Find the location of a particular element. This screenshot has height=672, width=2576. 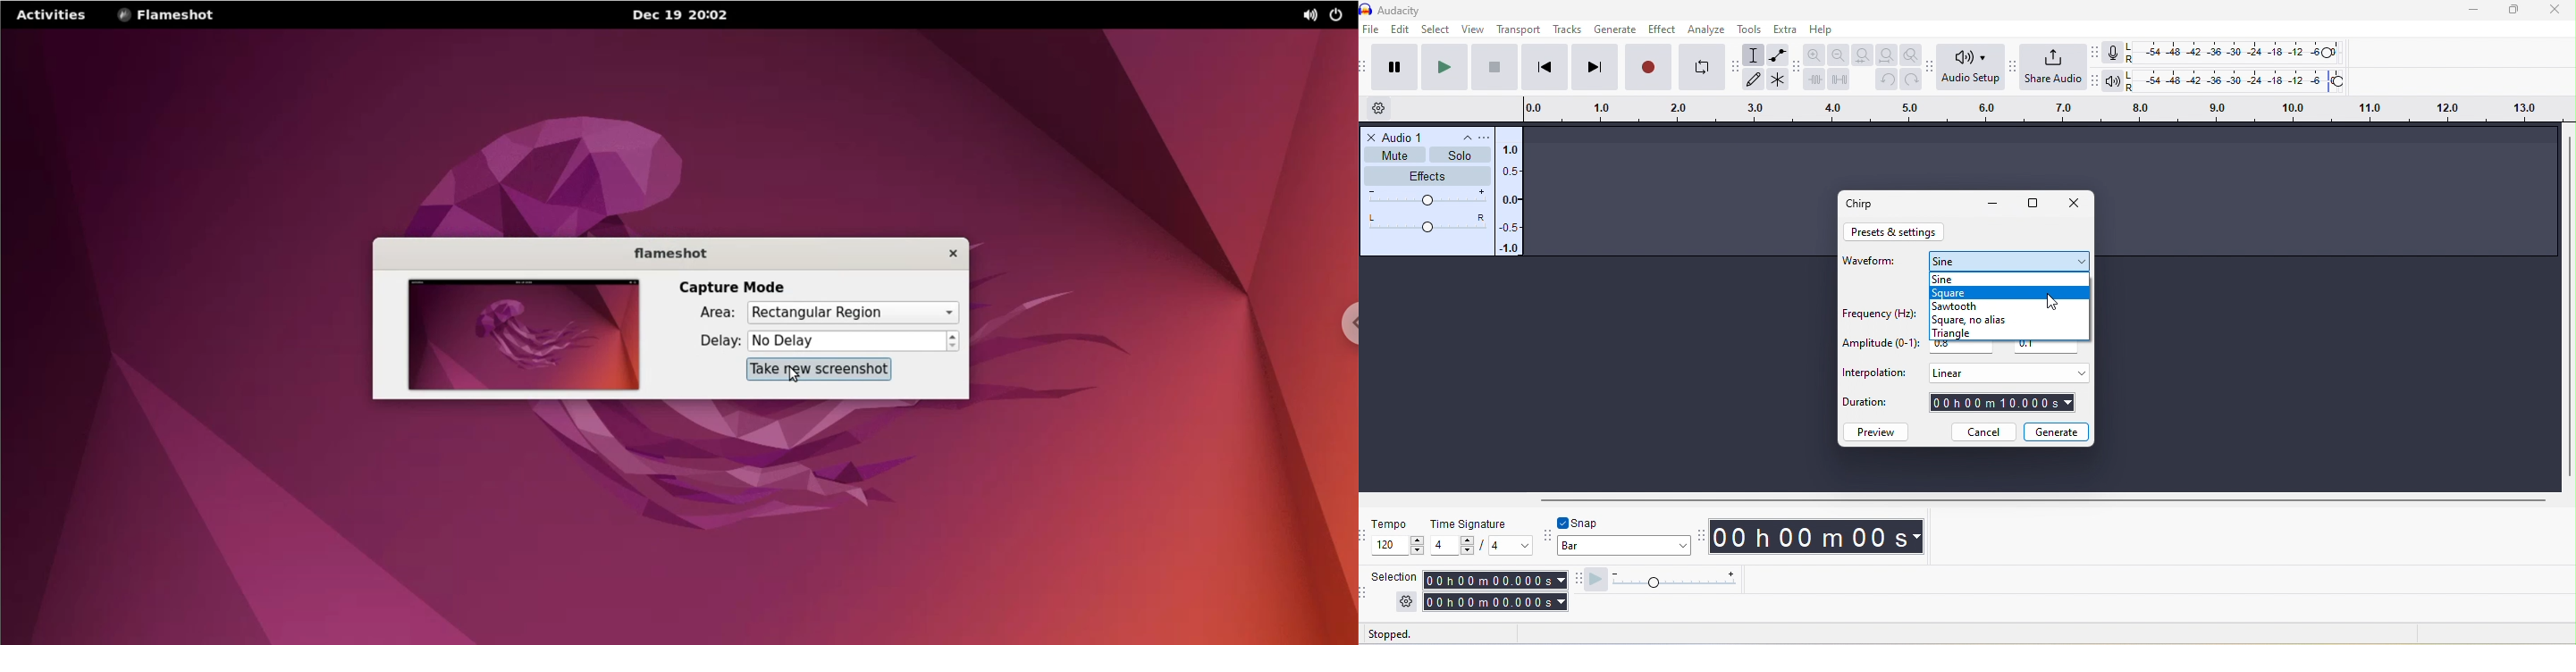

close is located at coordinates (2556, 11).